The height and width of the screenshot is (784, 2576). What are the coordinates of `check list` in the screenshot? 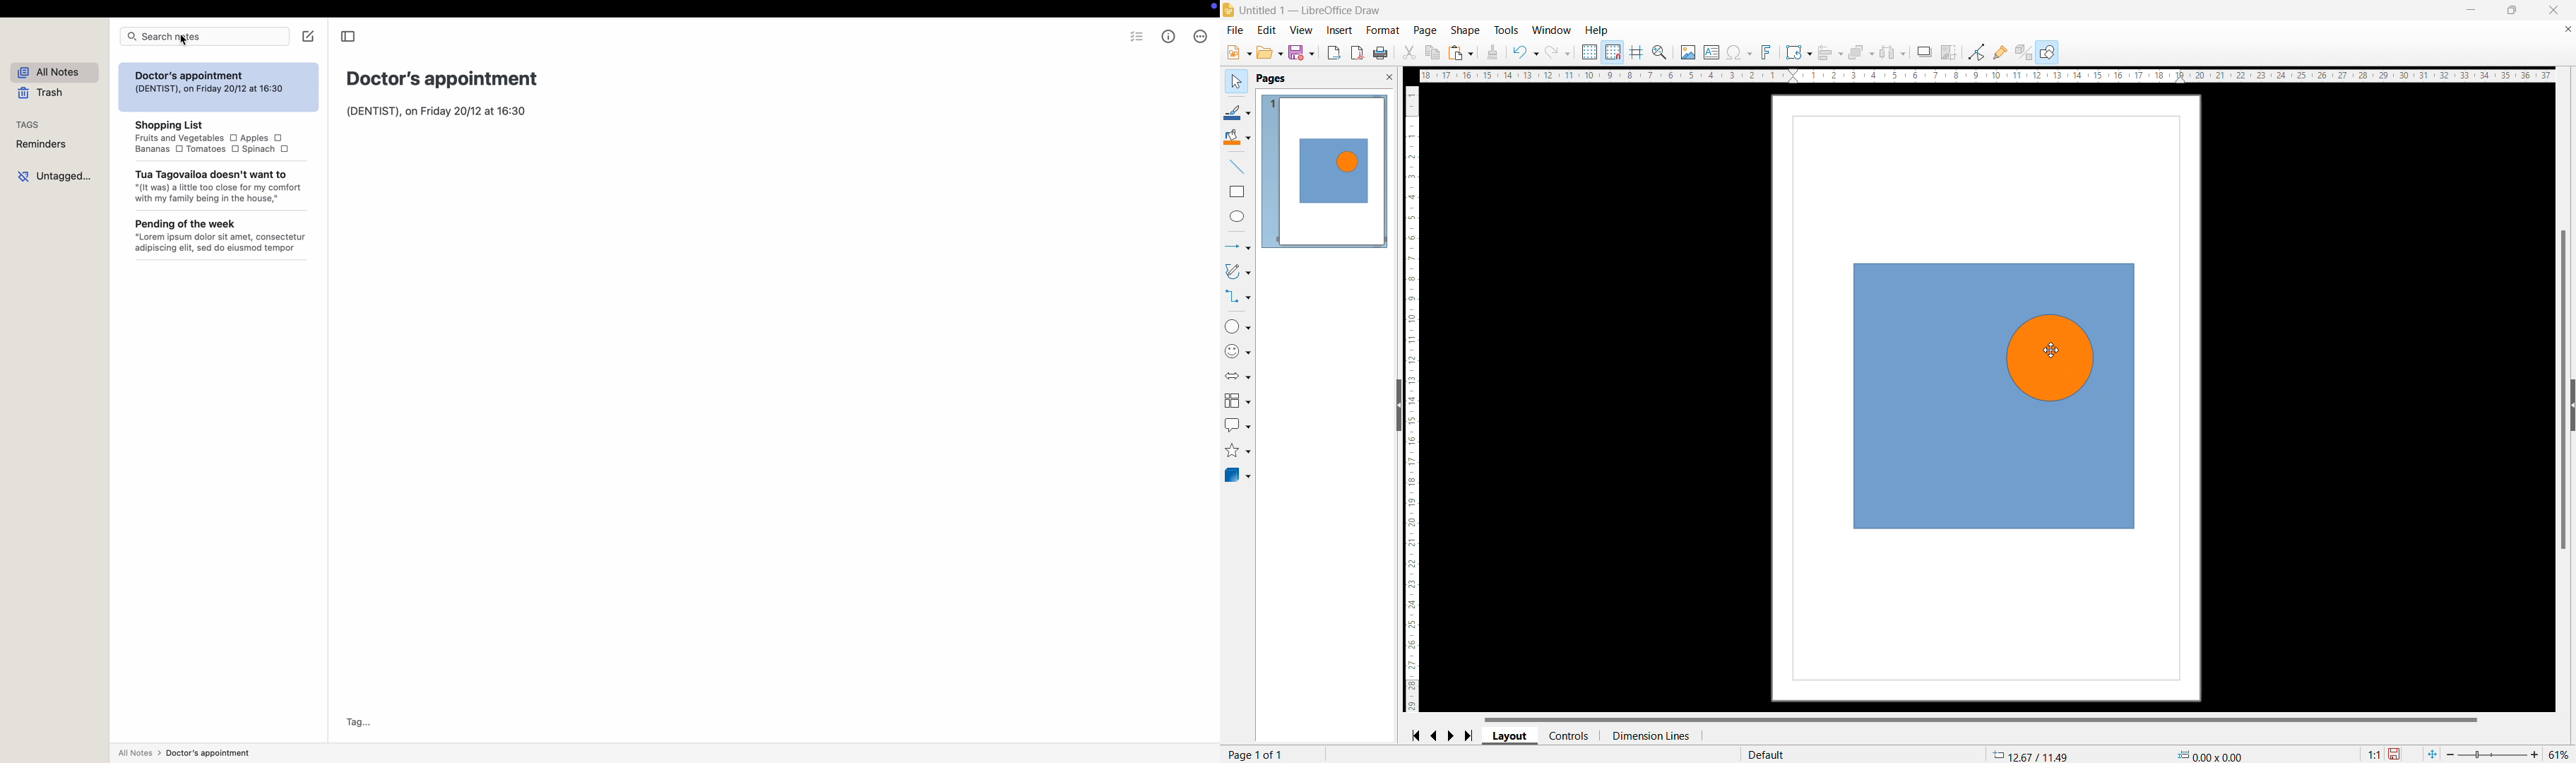 It's located at (1137, 36).